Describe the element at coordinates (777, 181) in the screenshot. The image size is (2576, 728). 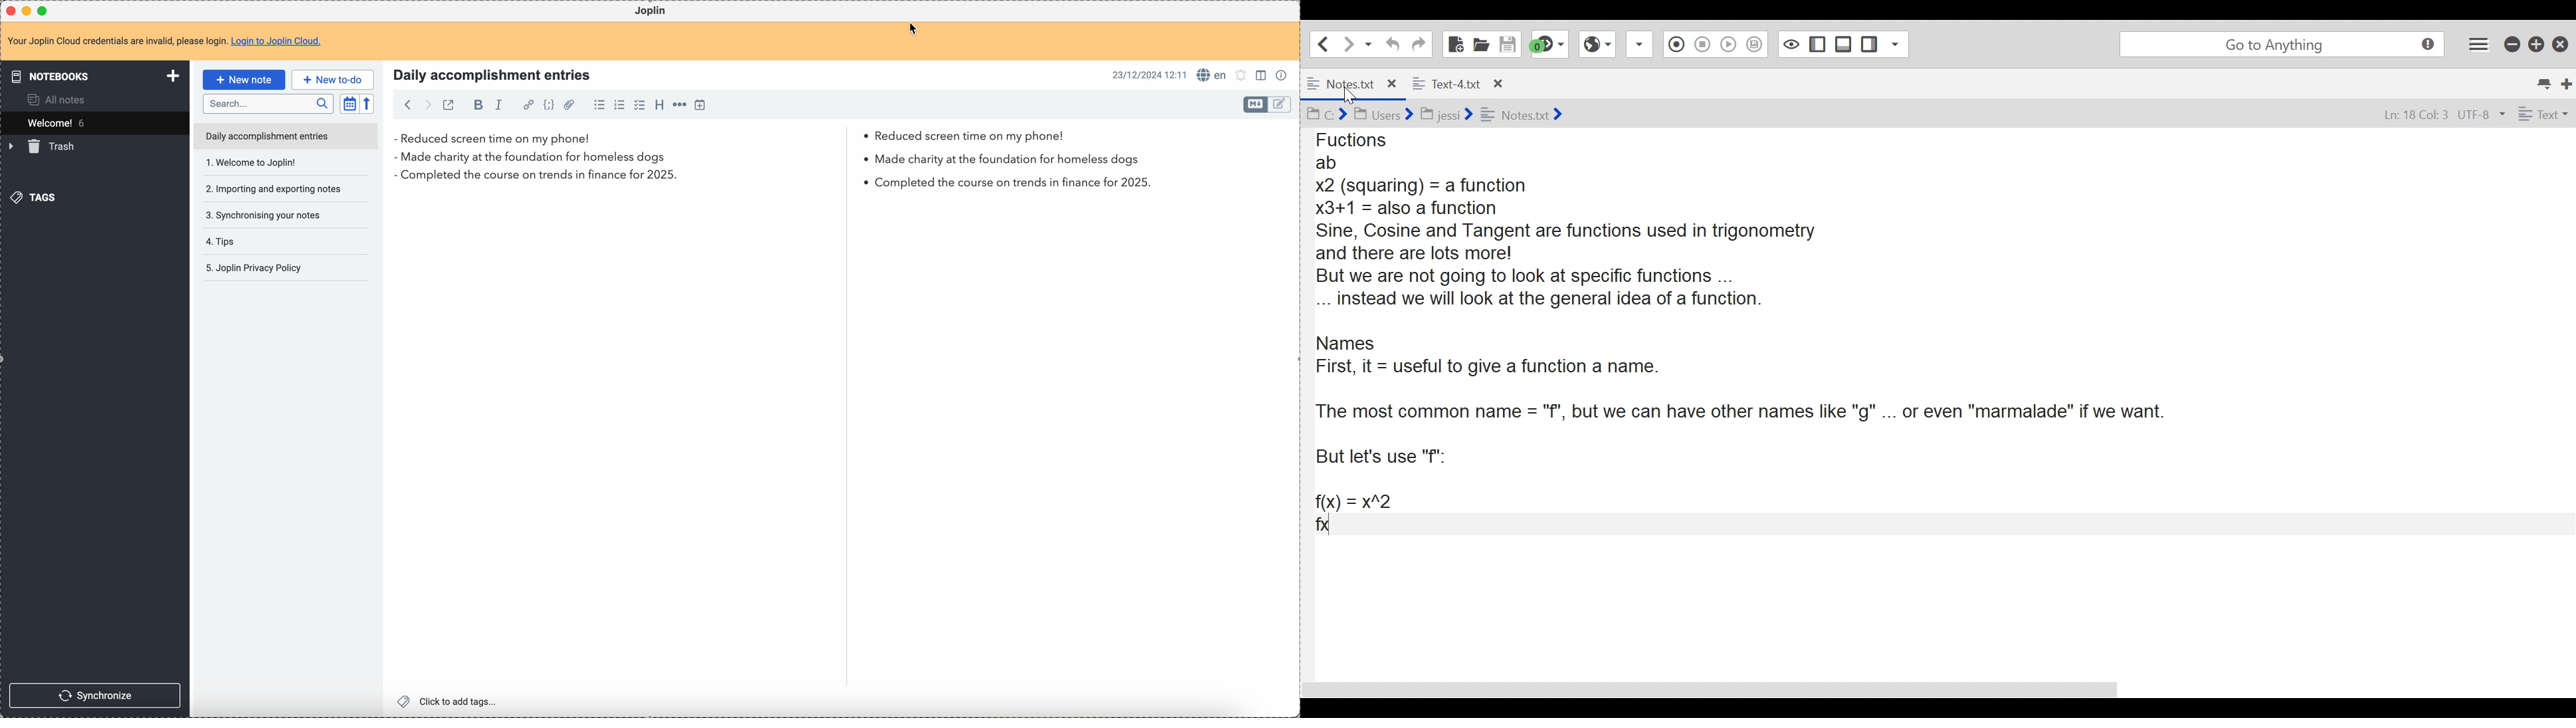
I see `completed the course on trends in finance for 2025` at that location.